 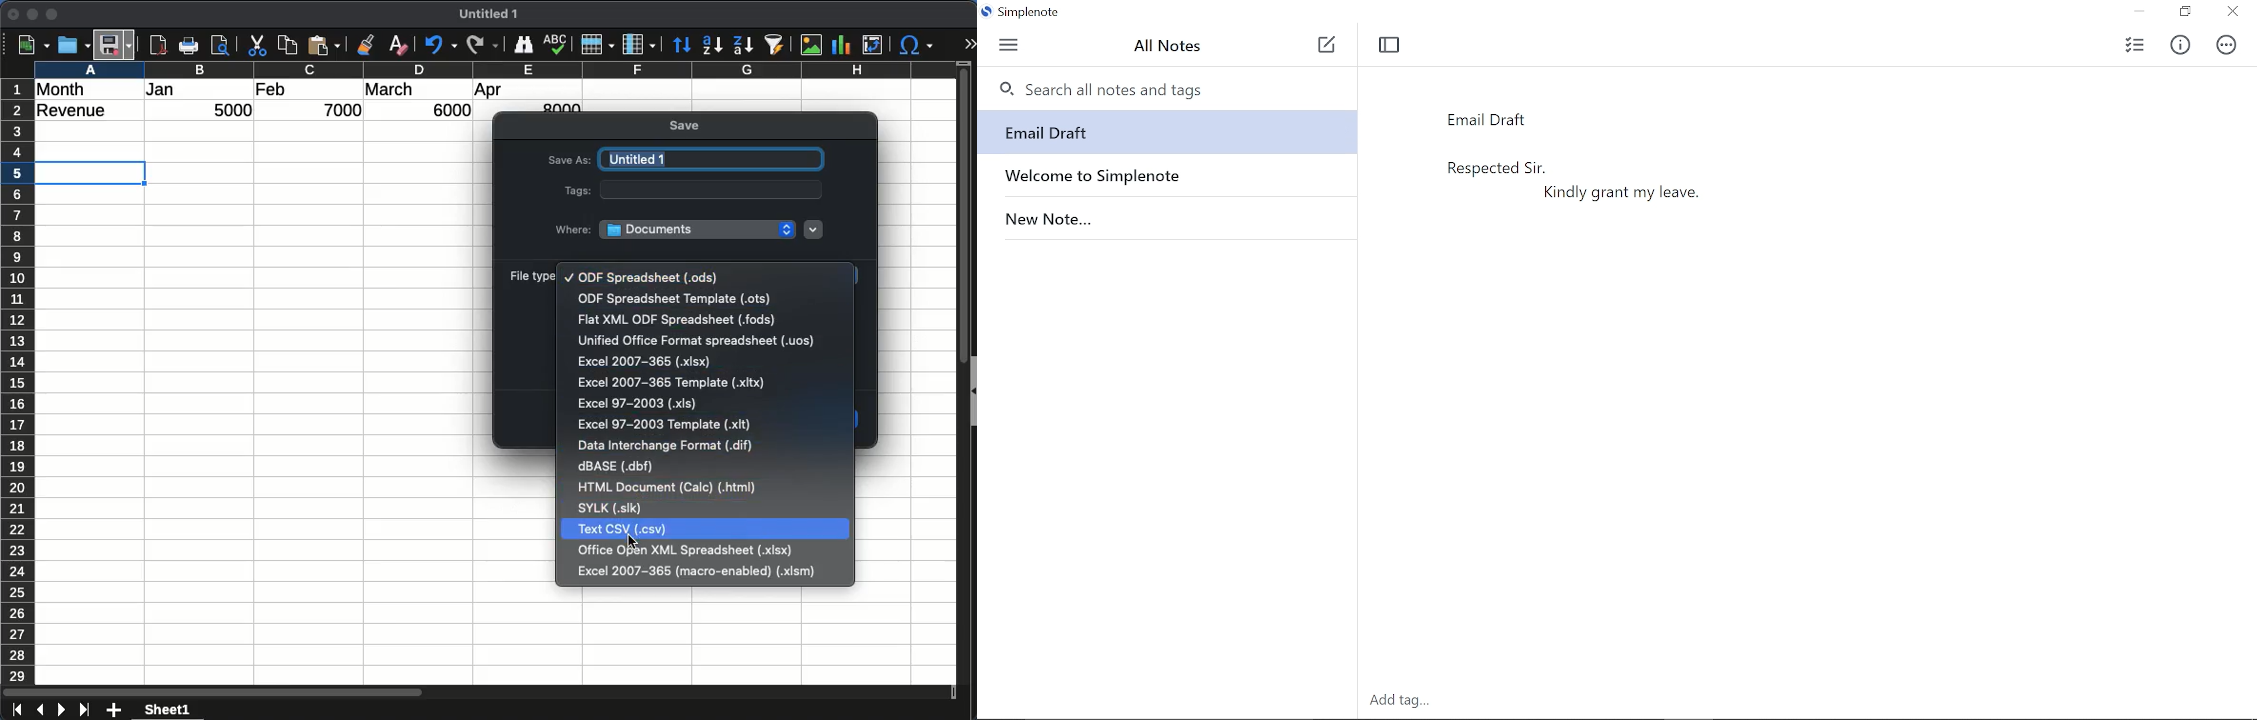 What do you see at coordinates (1168, 175) in the screenshot?
I see `Welcome to Simplenote` at bounding box center [1168, 175].